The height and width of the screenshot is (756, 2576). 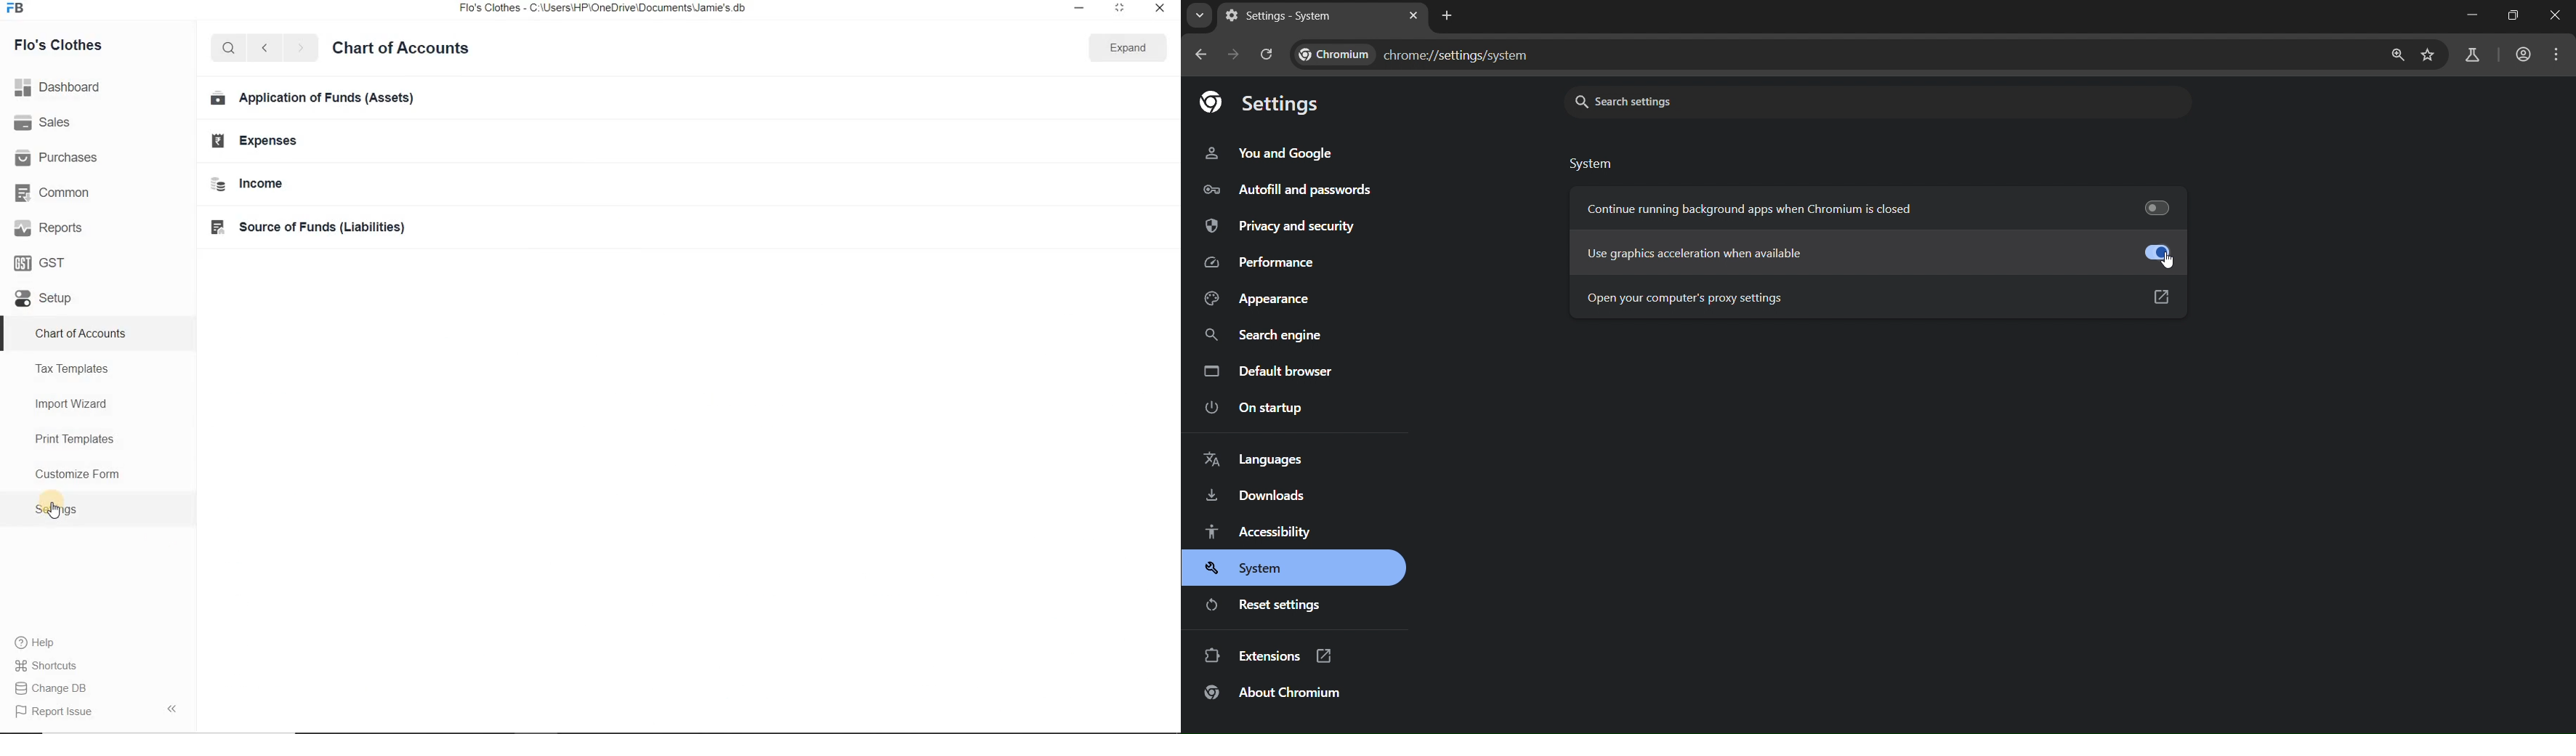 I want to click on Change DB, so click(x=52, y=690).